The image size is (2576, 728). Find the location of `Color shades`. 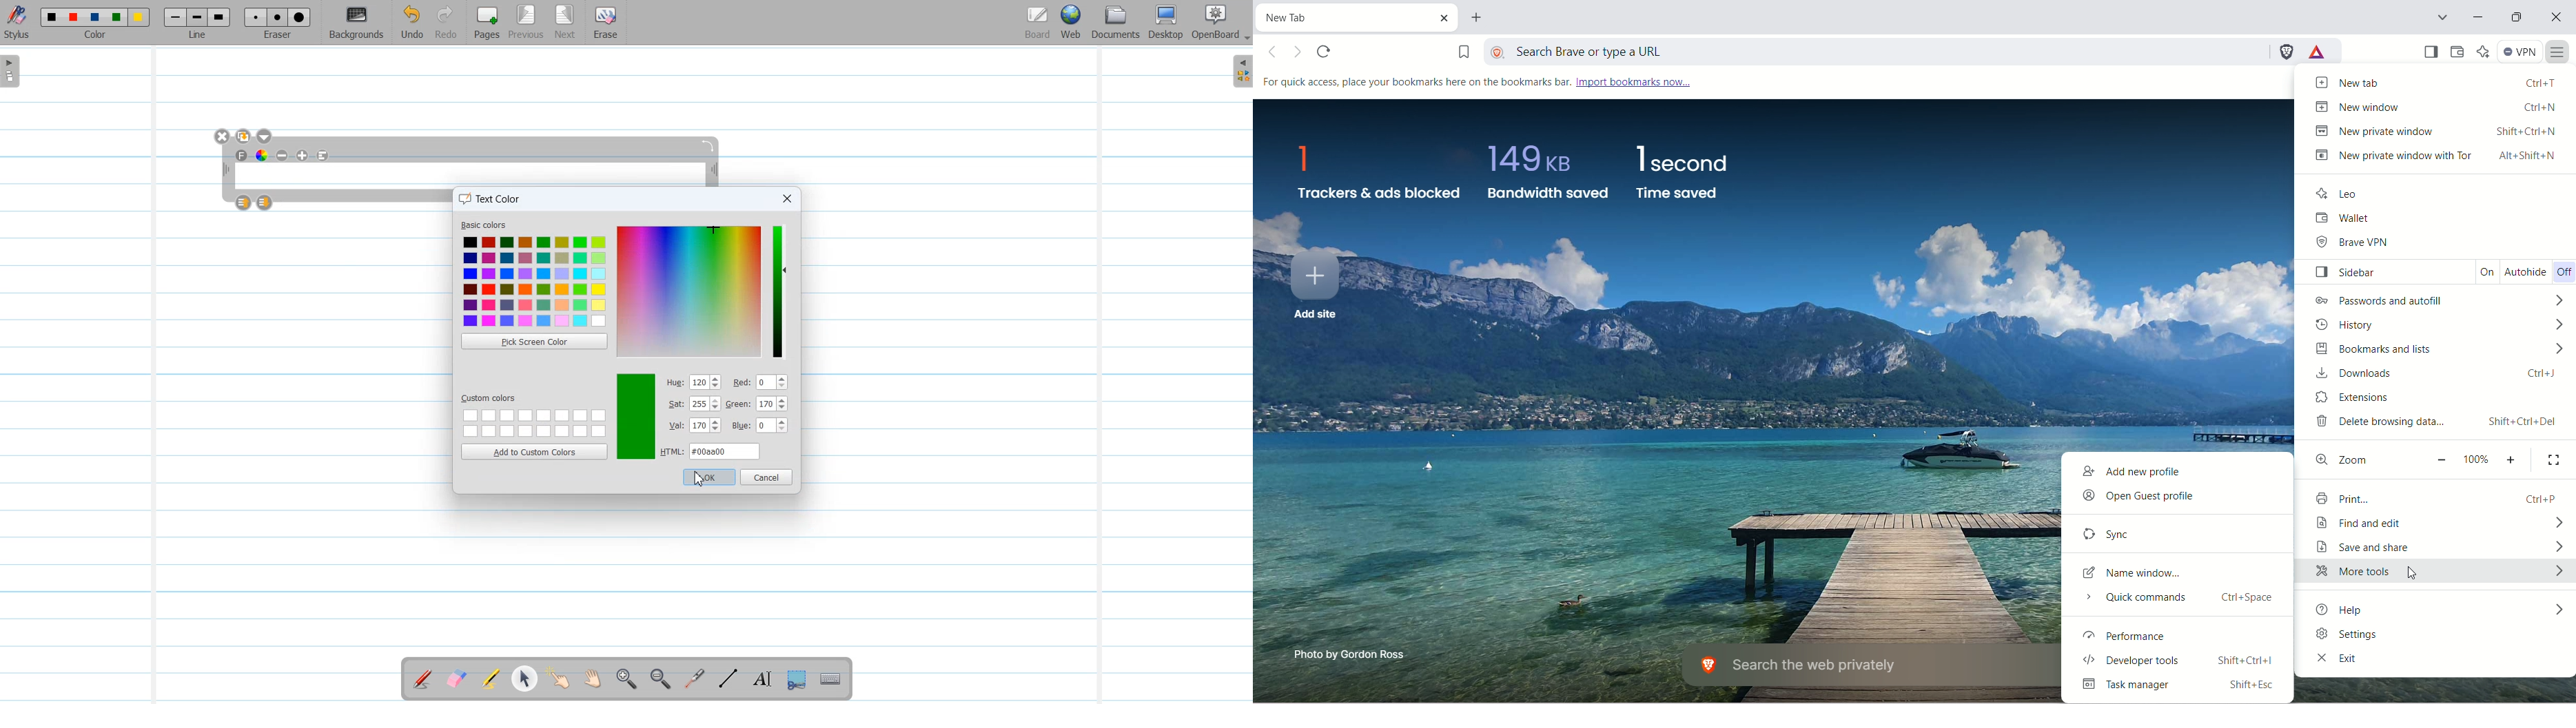

Color shades is located at coordinates (690, 291).